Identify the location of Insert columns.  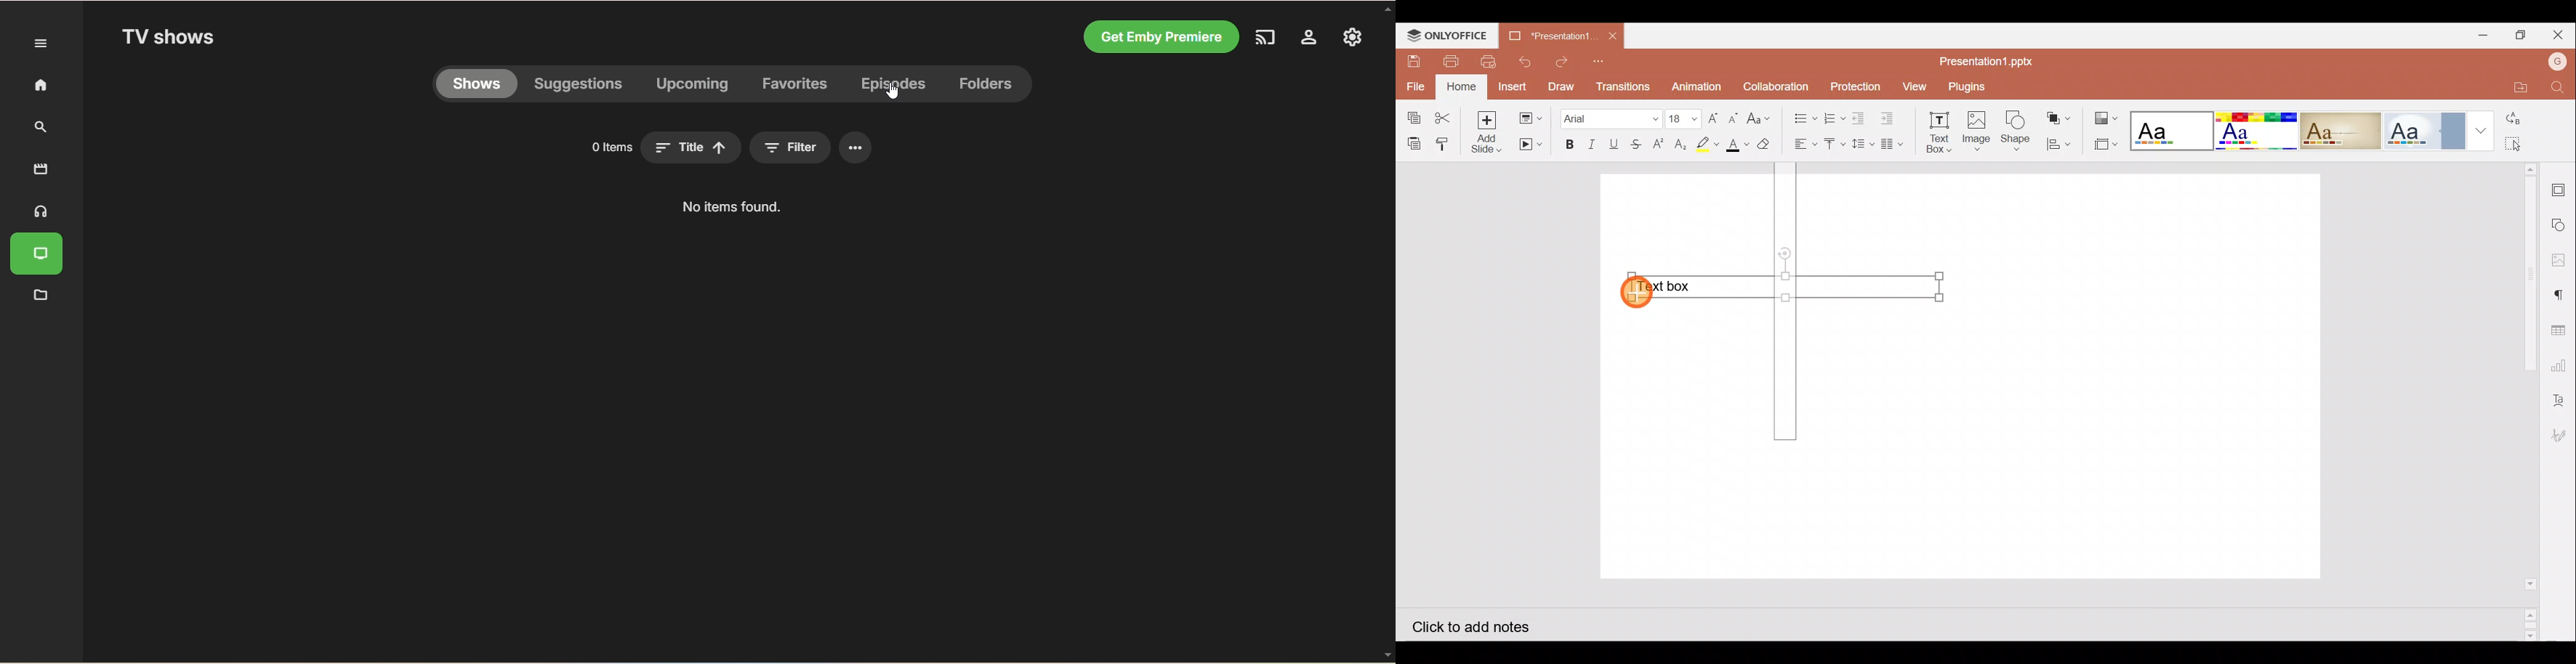
(1896, 142).